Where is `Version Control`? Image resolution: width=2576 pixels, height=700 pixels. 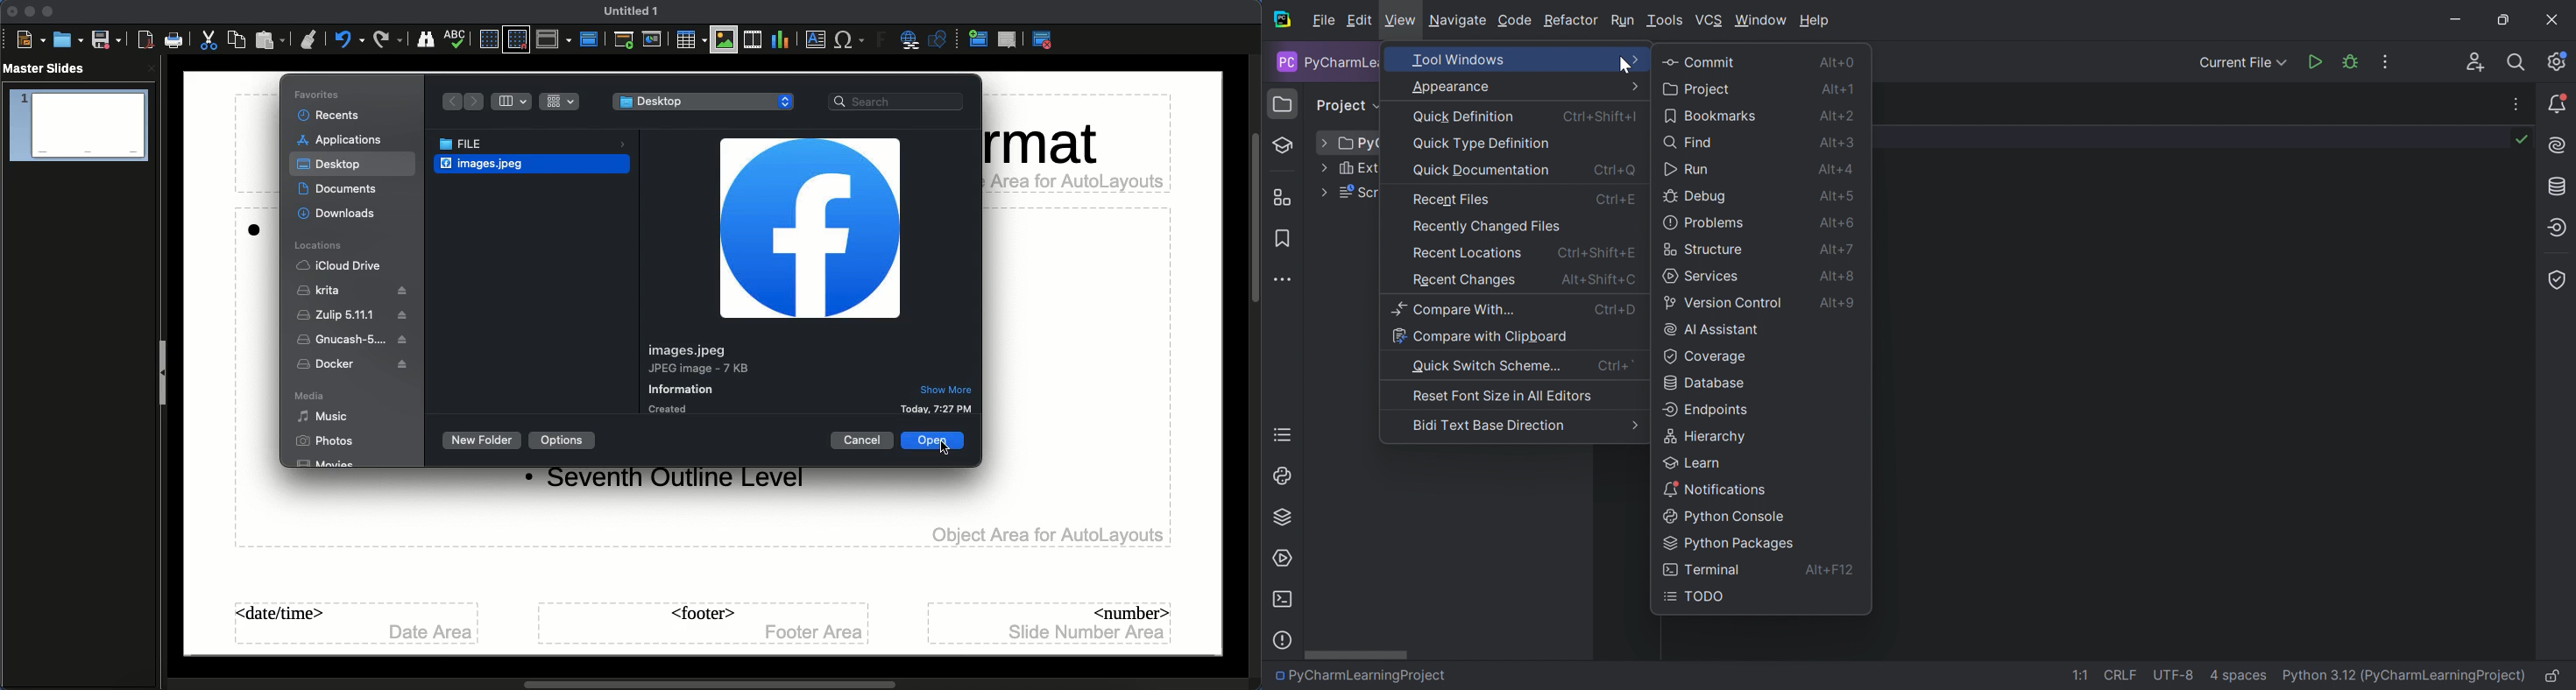 Version Control is located at coordinates (1724, 302).